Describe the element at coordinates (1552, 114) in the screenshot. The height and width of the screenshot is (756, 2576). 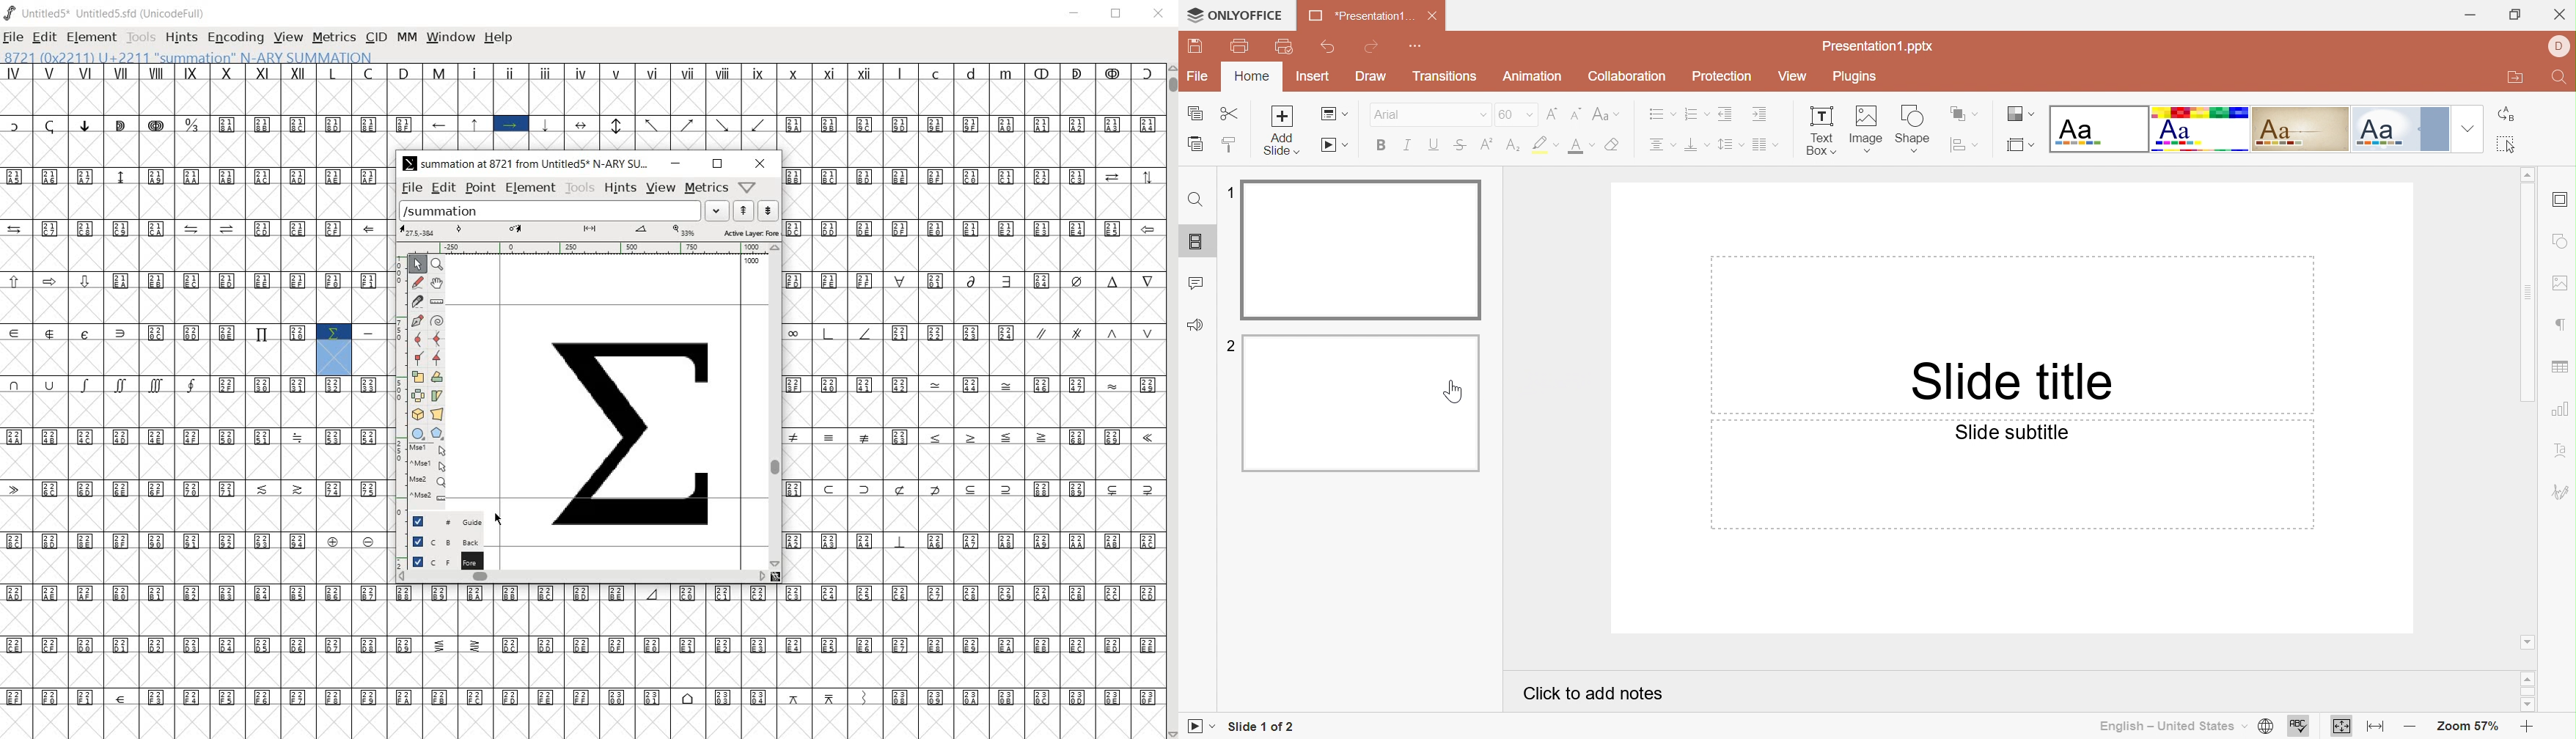
I see `Increment font size` at that location.